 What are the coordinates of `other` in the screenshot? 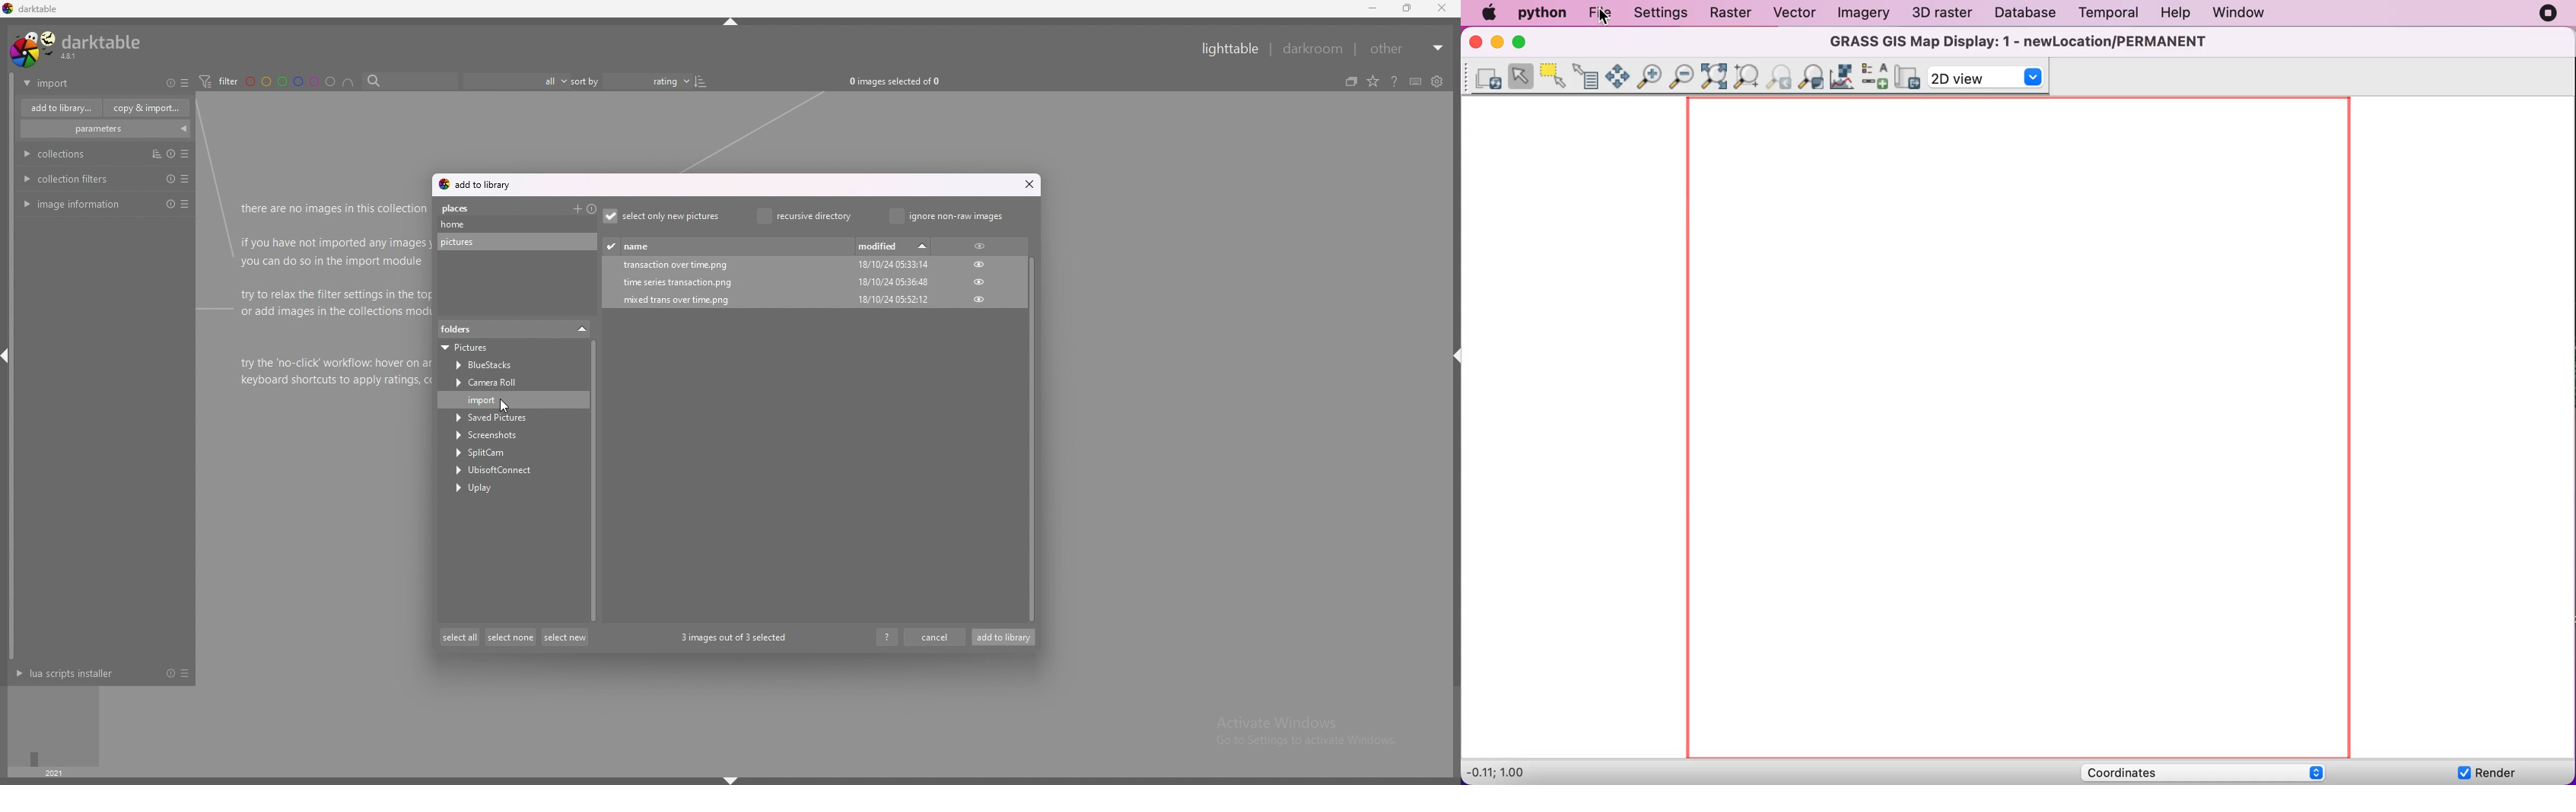 It's located at (1407, 49).